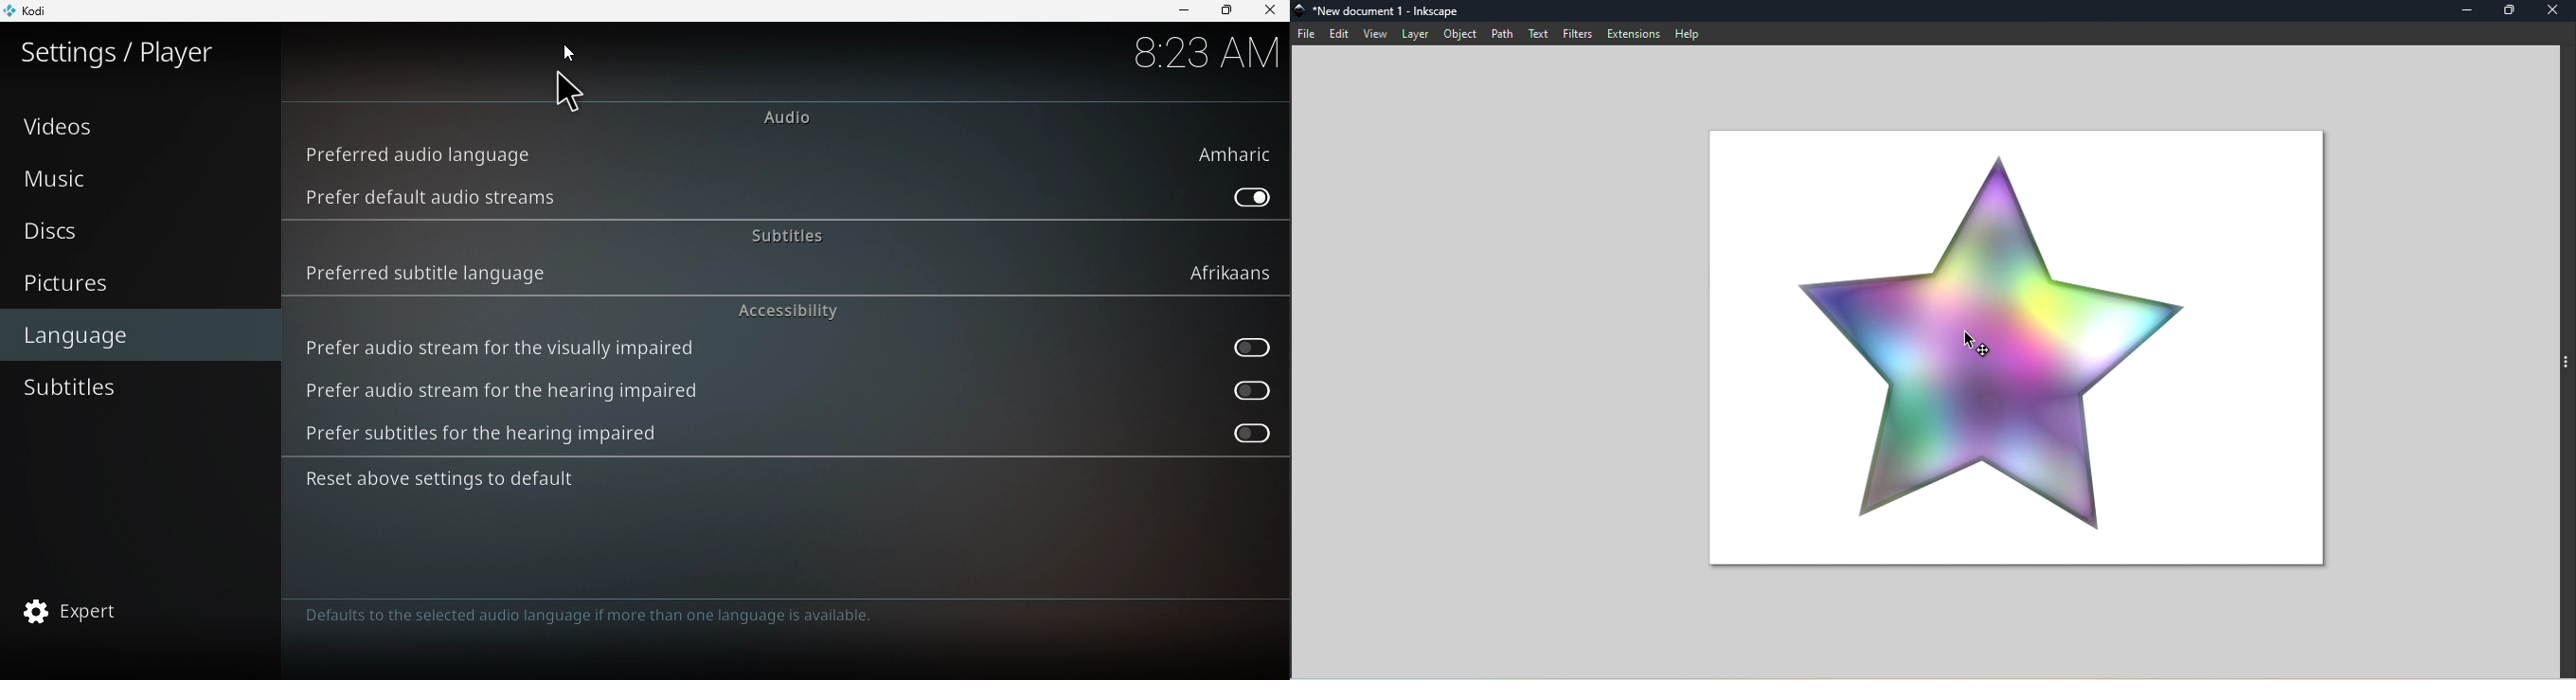 The height and width of the screenshot is (700, 2576). What do you see at coordinates (1235, 434) in the screenshot?
I see `Prefer subtitles for the hearing impaired` at bounding box center [1235, 434].